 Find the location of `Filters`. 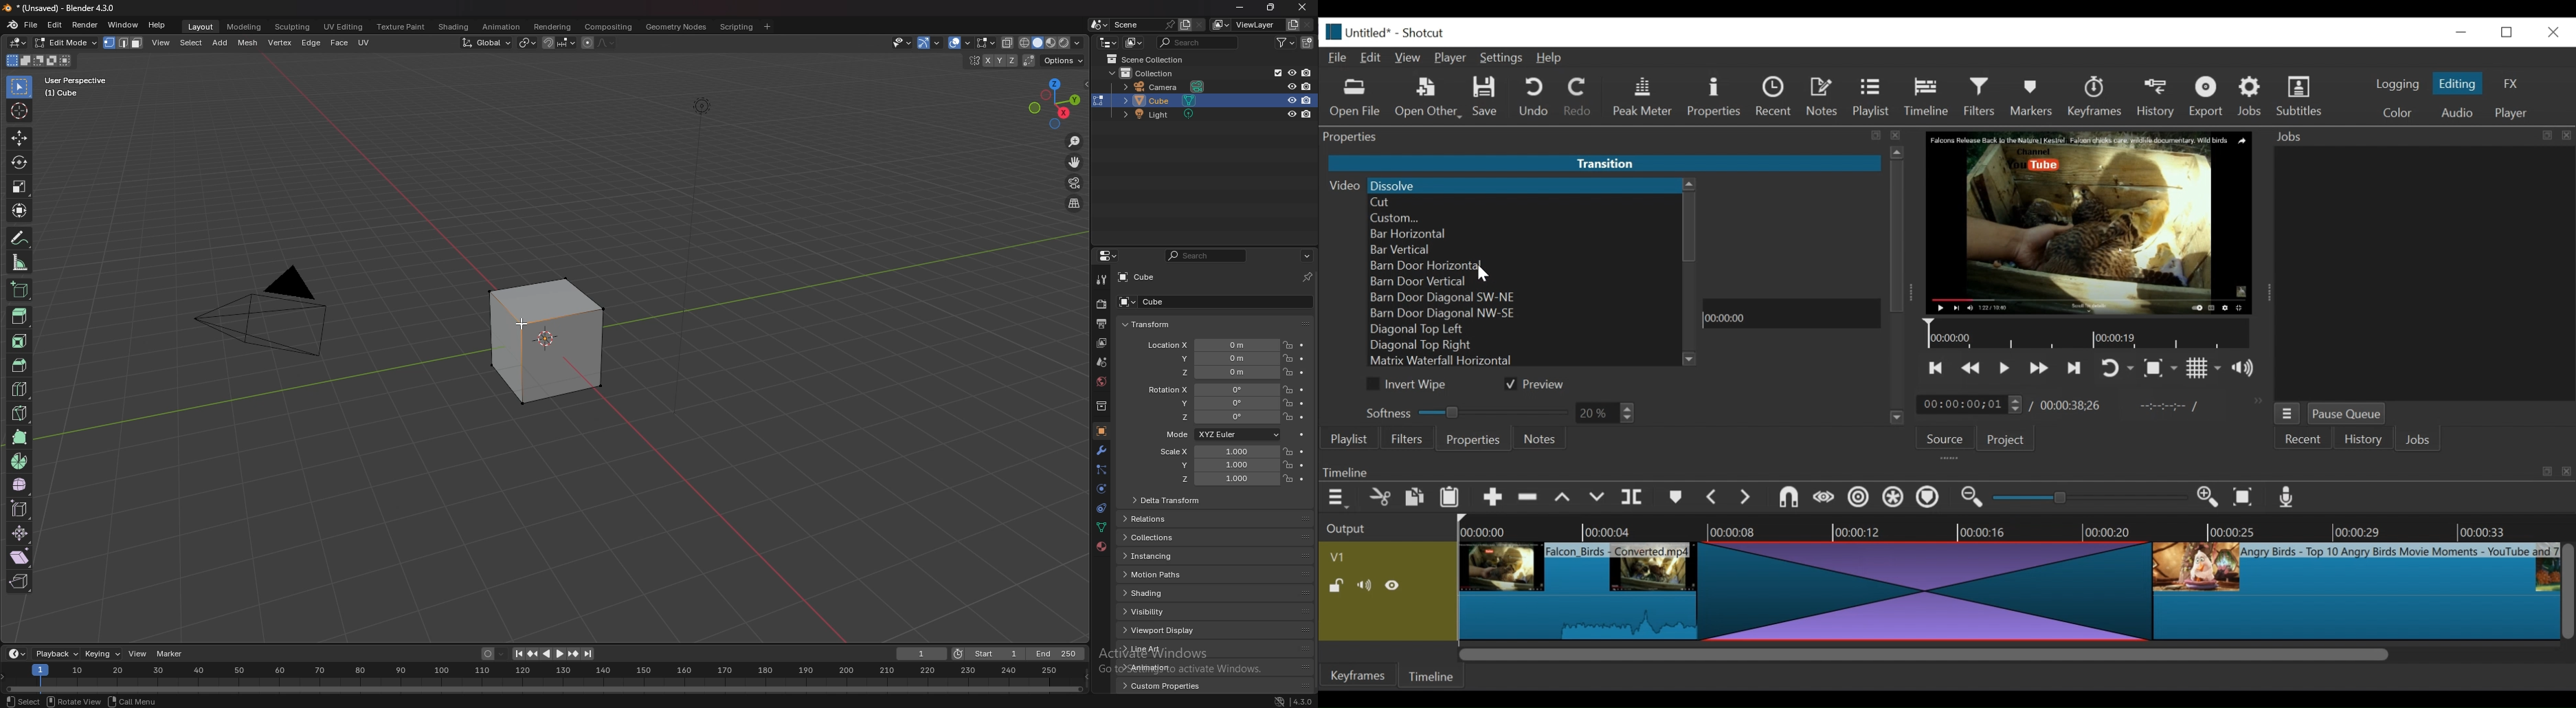

Filters is located at coordinates (1408, 439).